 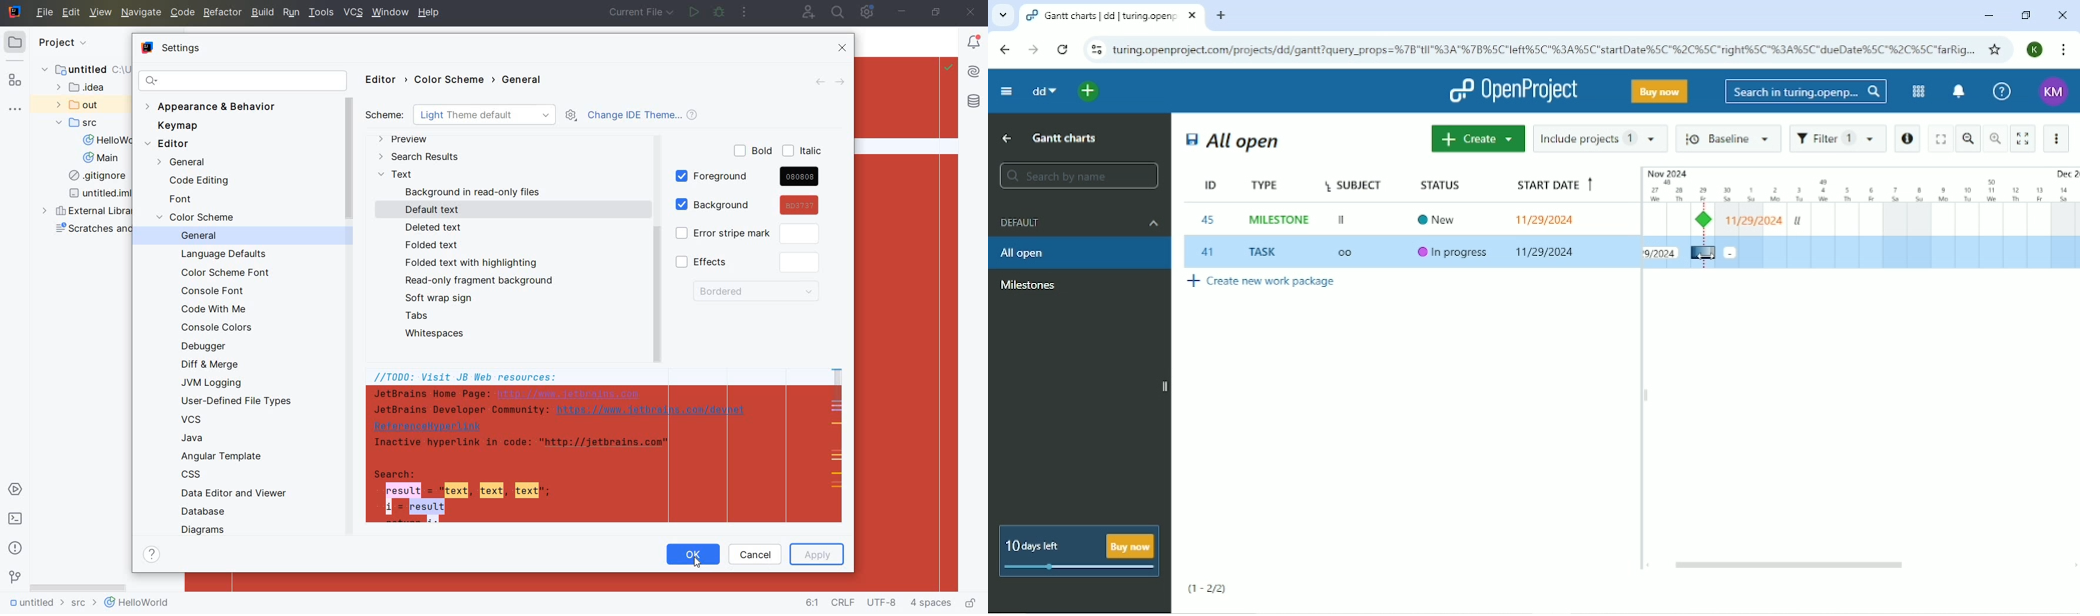 I want to click on Highlight: All Problems, so click(x=949, y=69).